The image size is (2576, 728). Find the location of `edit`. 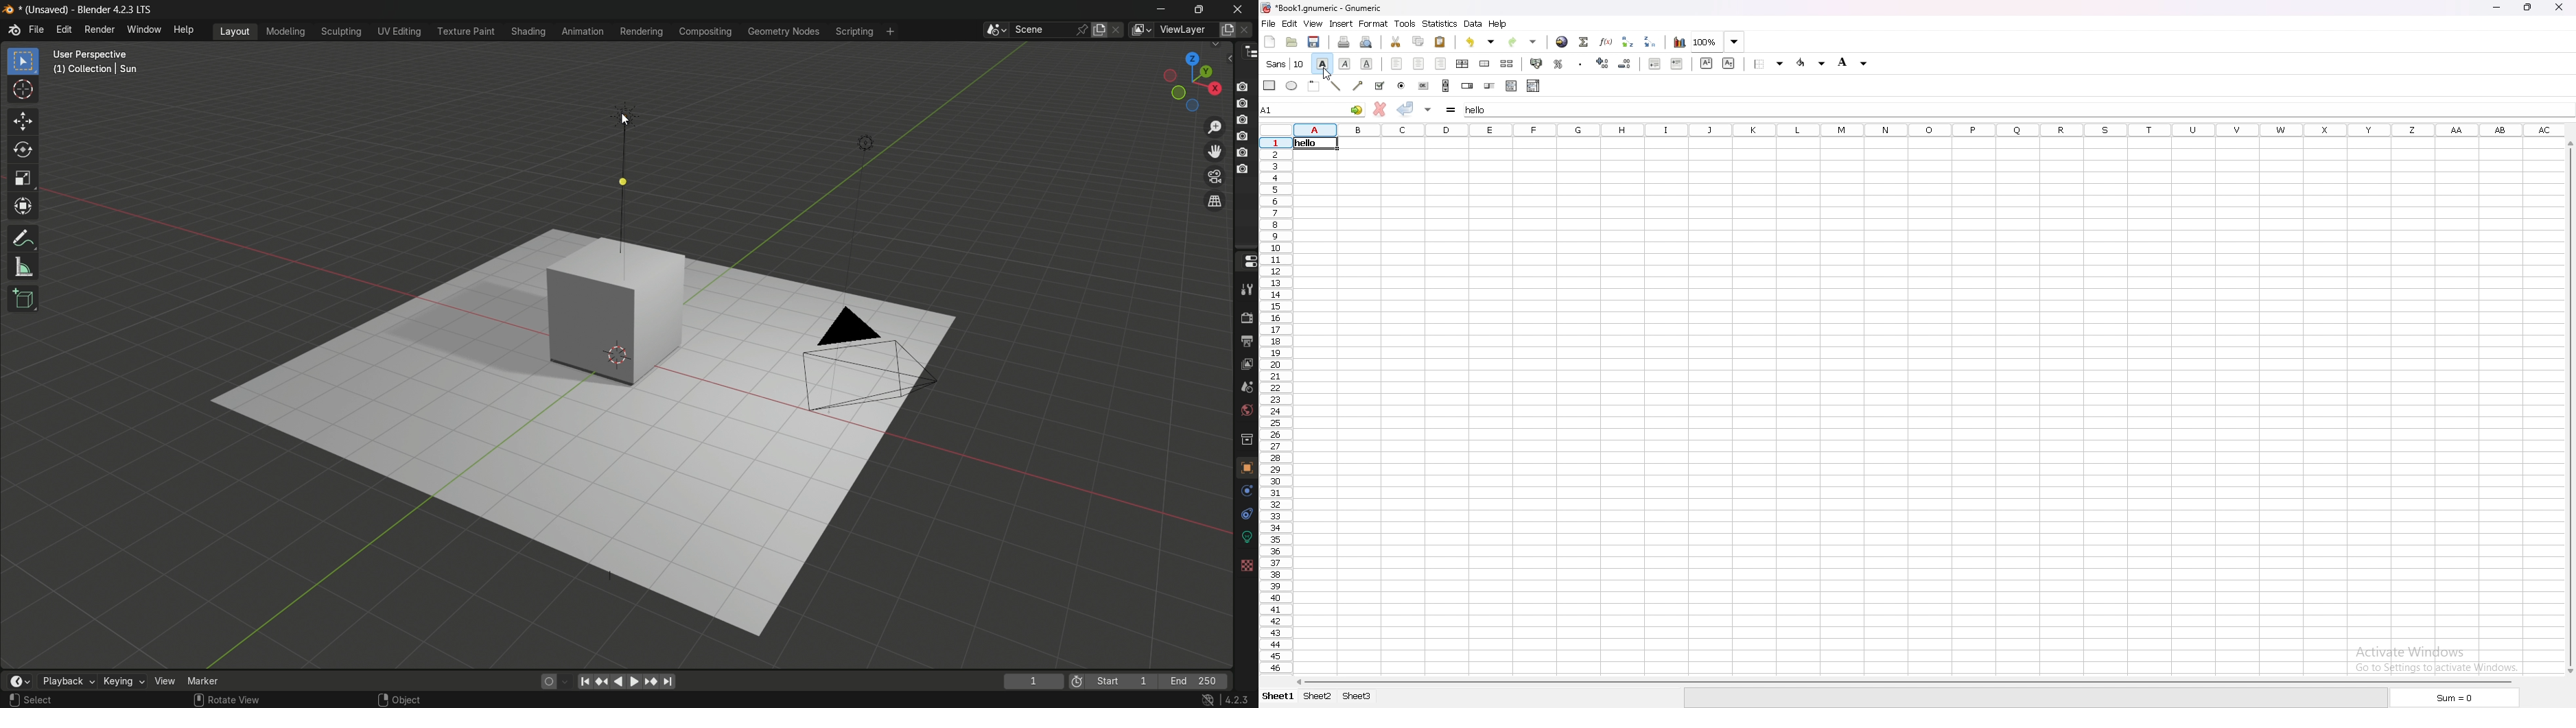

edit is located at coordinates (1289, 23).